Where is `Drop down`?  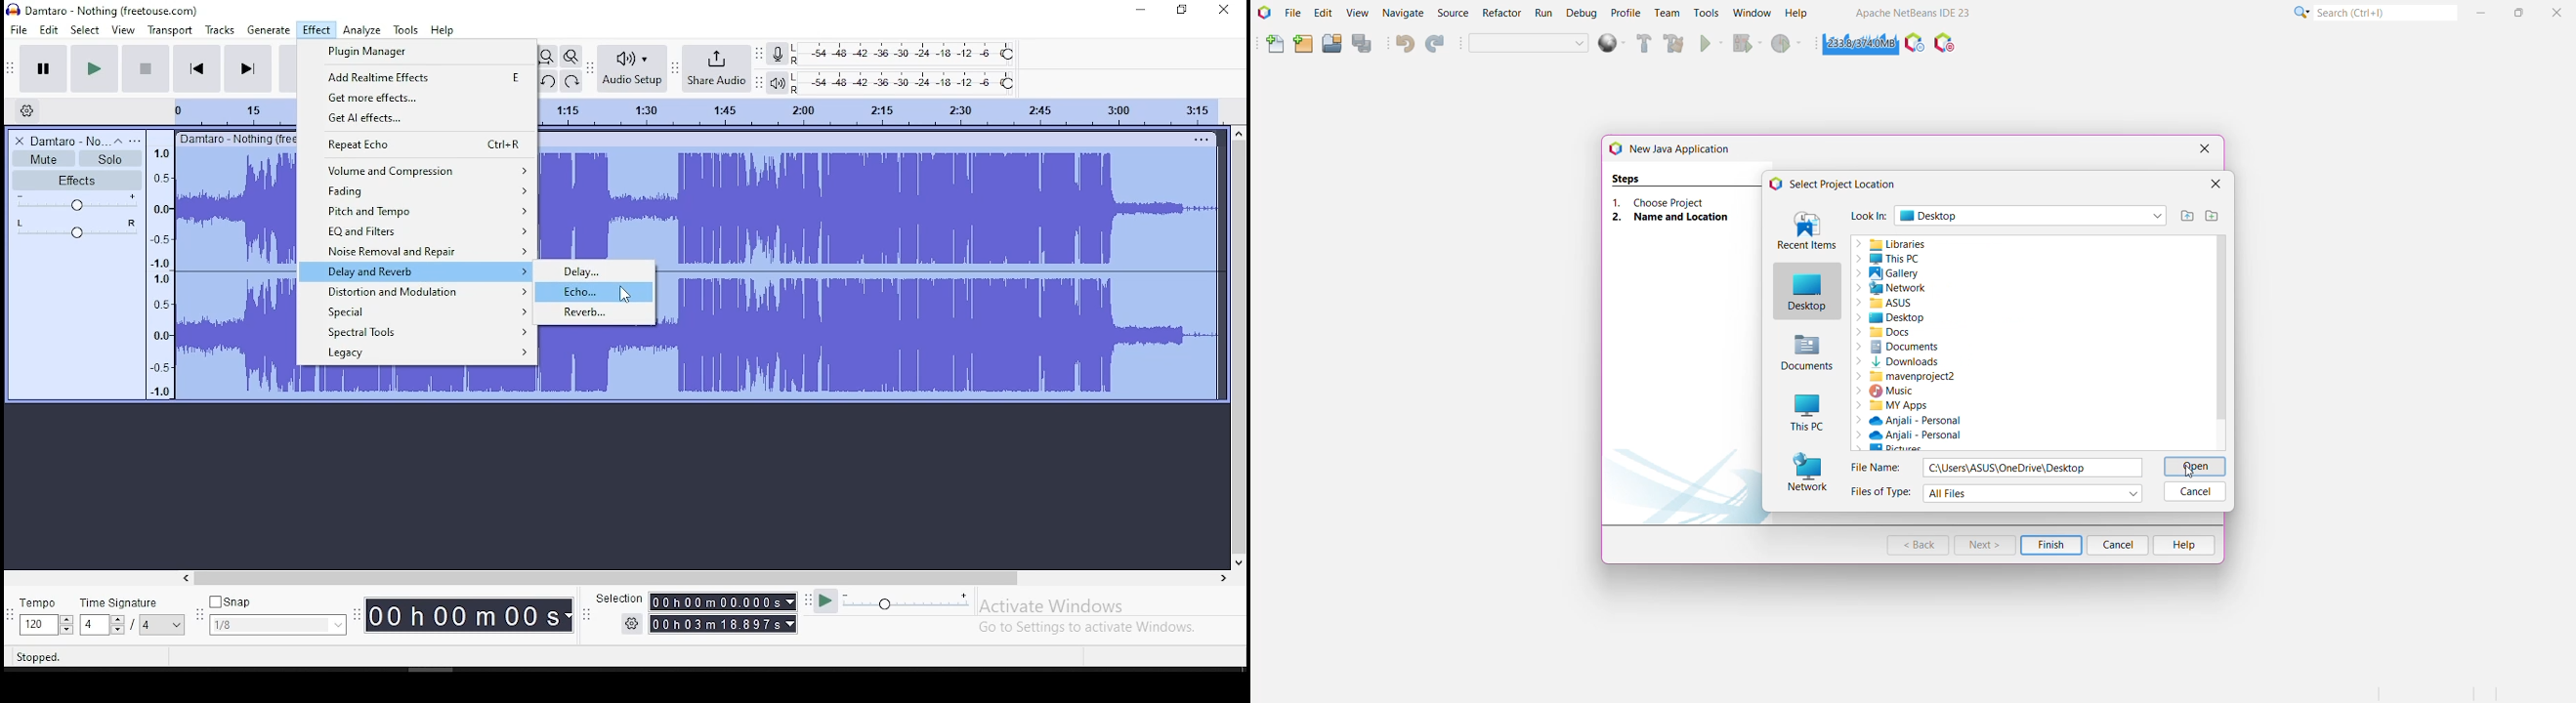 Drop down is located at coordinates (569, 616).